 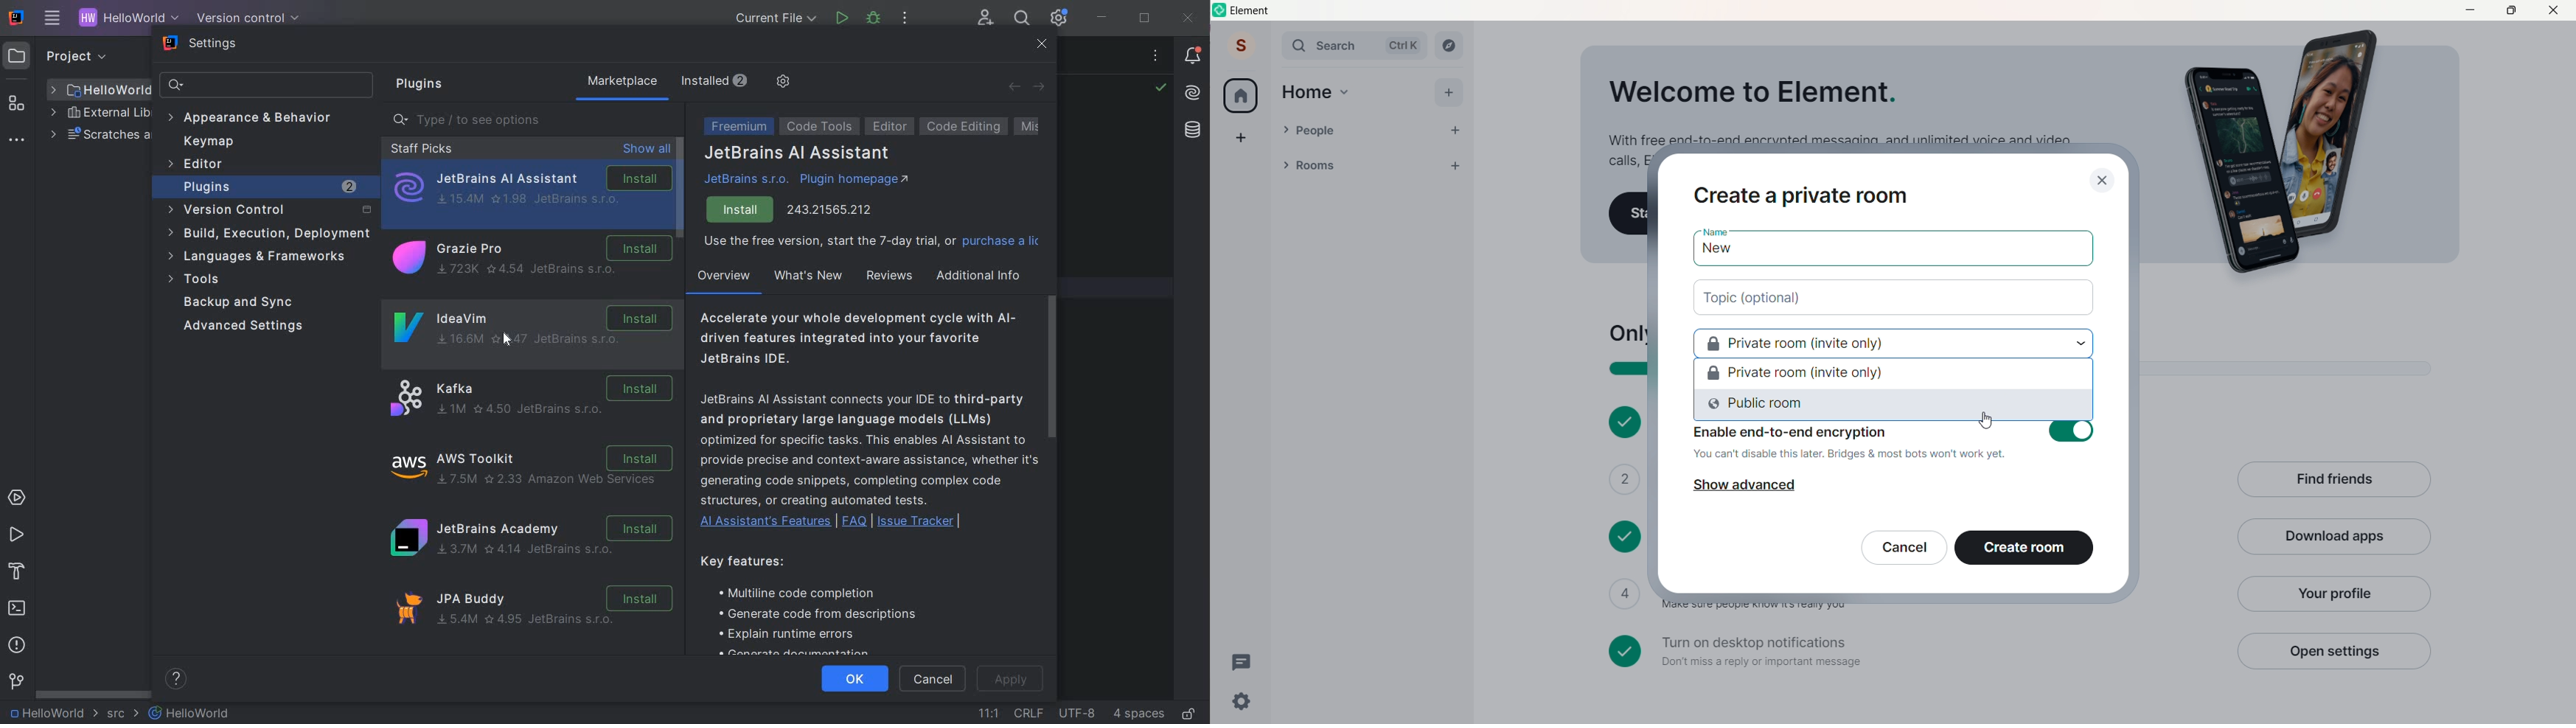 I want to click on Turn on desktop notifications
Don't miss a reply or important message, so click(x=1913, y=651).